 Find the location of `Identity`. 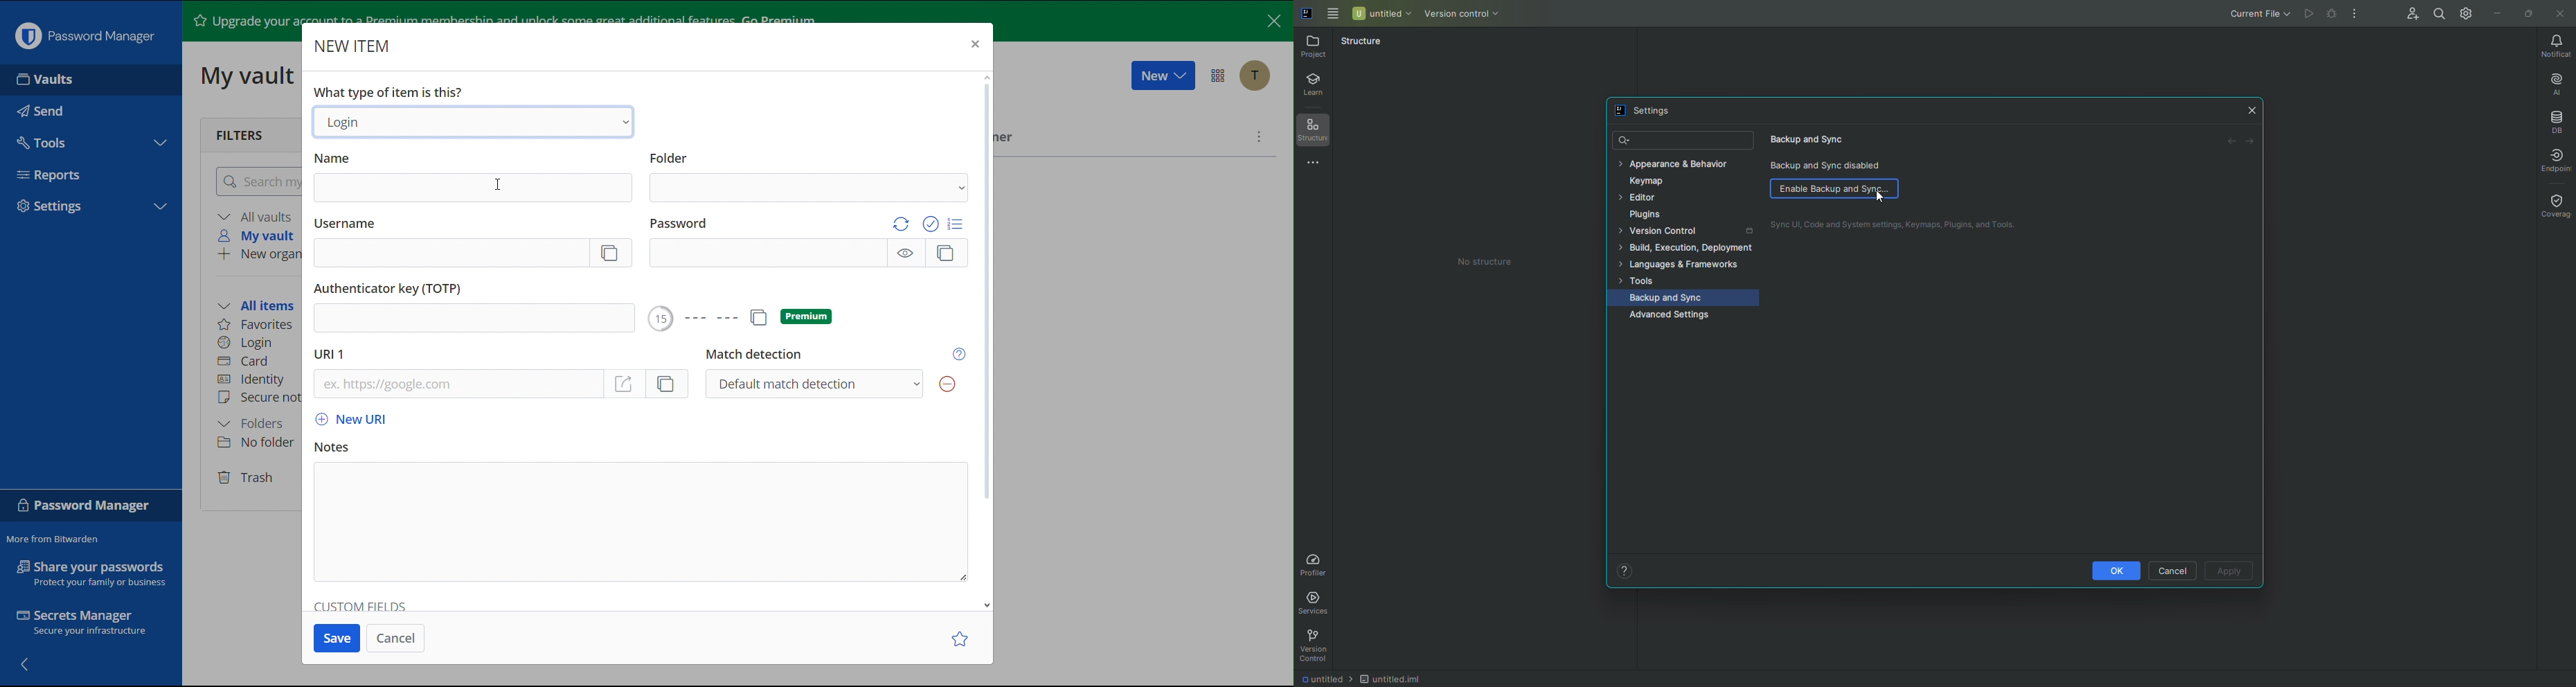

Identity is located at coordinates (249, 380).